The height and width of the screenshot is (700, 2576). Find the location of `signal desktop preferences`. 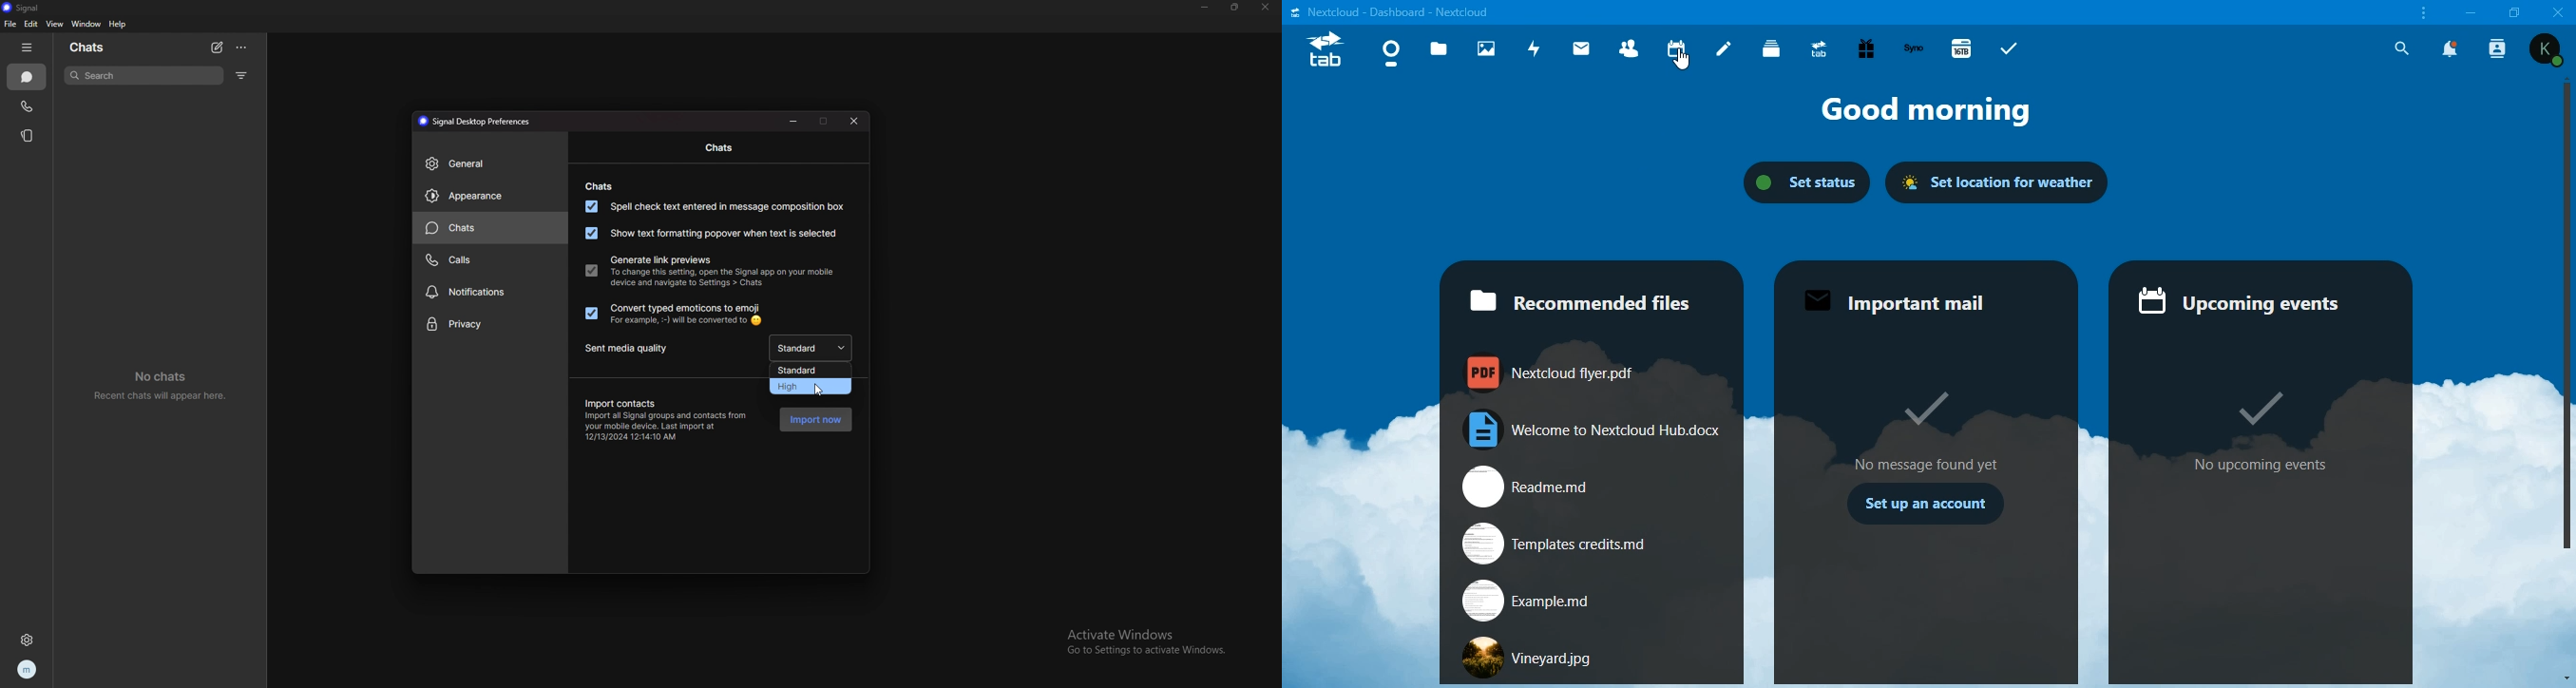

signal desktop preferences is located at coordinates (477, 120).